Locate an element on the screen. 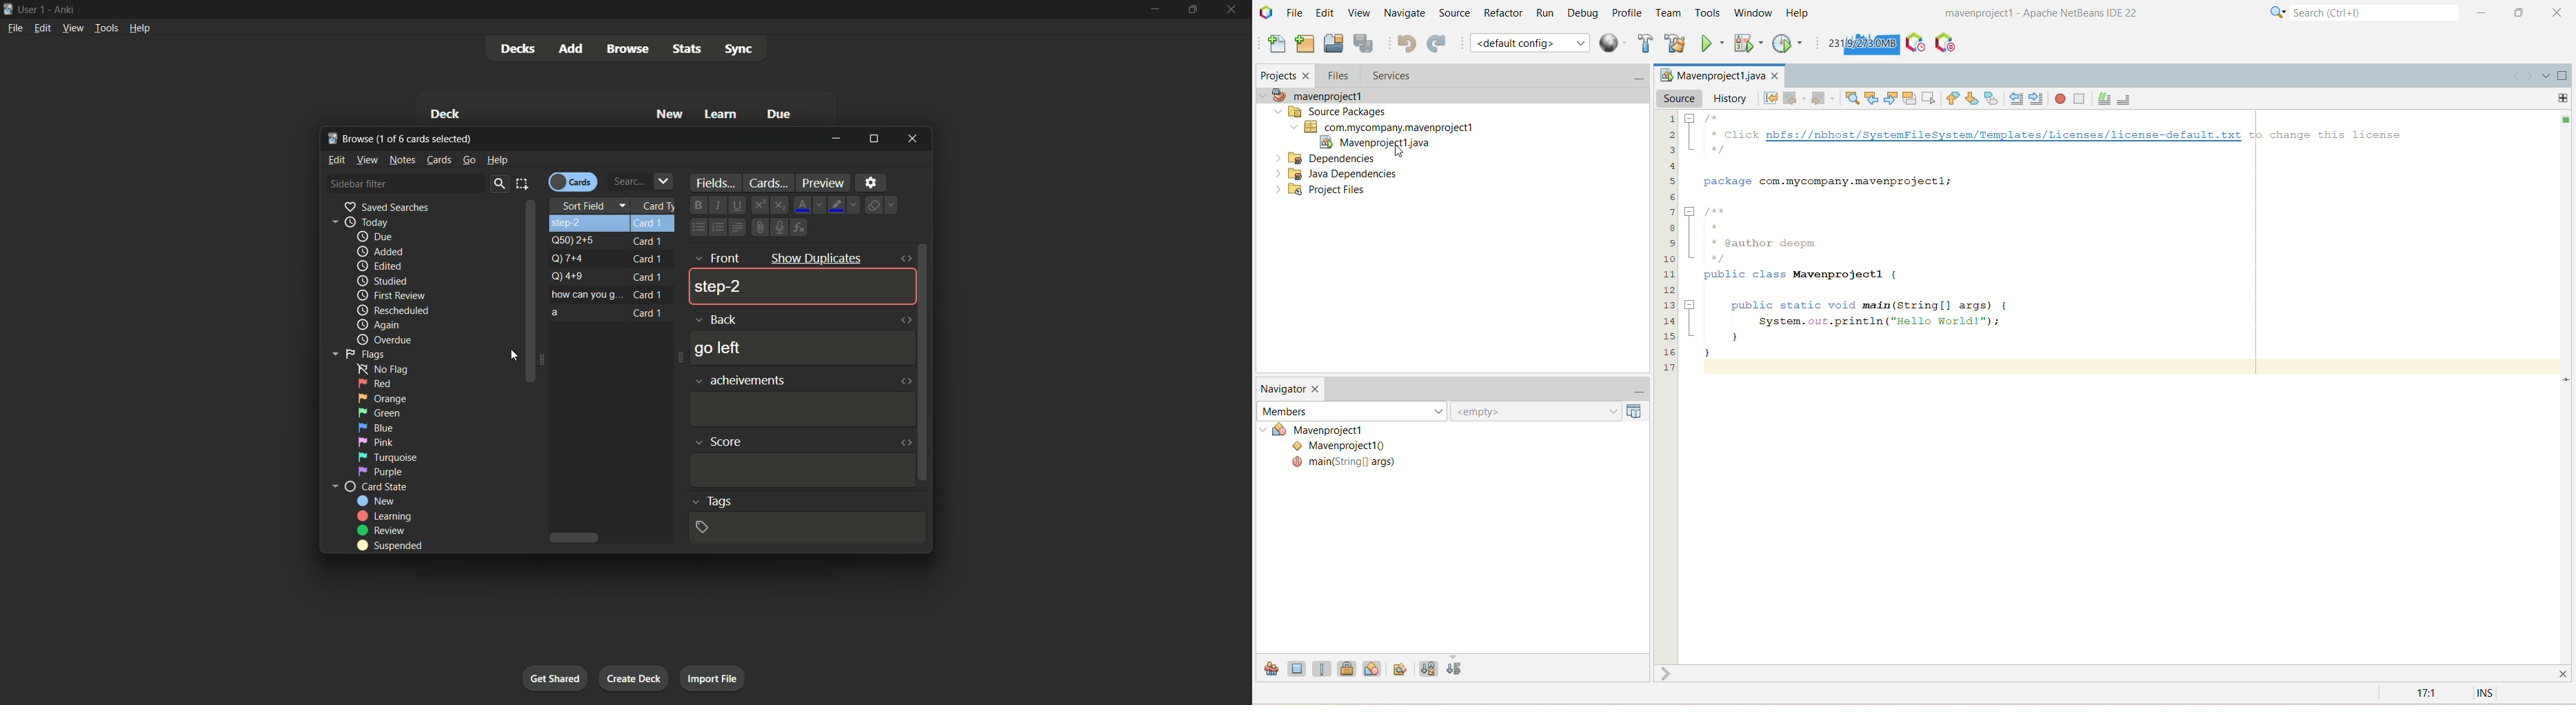 The width and height of the screenshot is (2576, 728). Search is located at coordinates (498, 184).